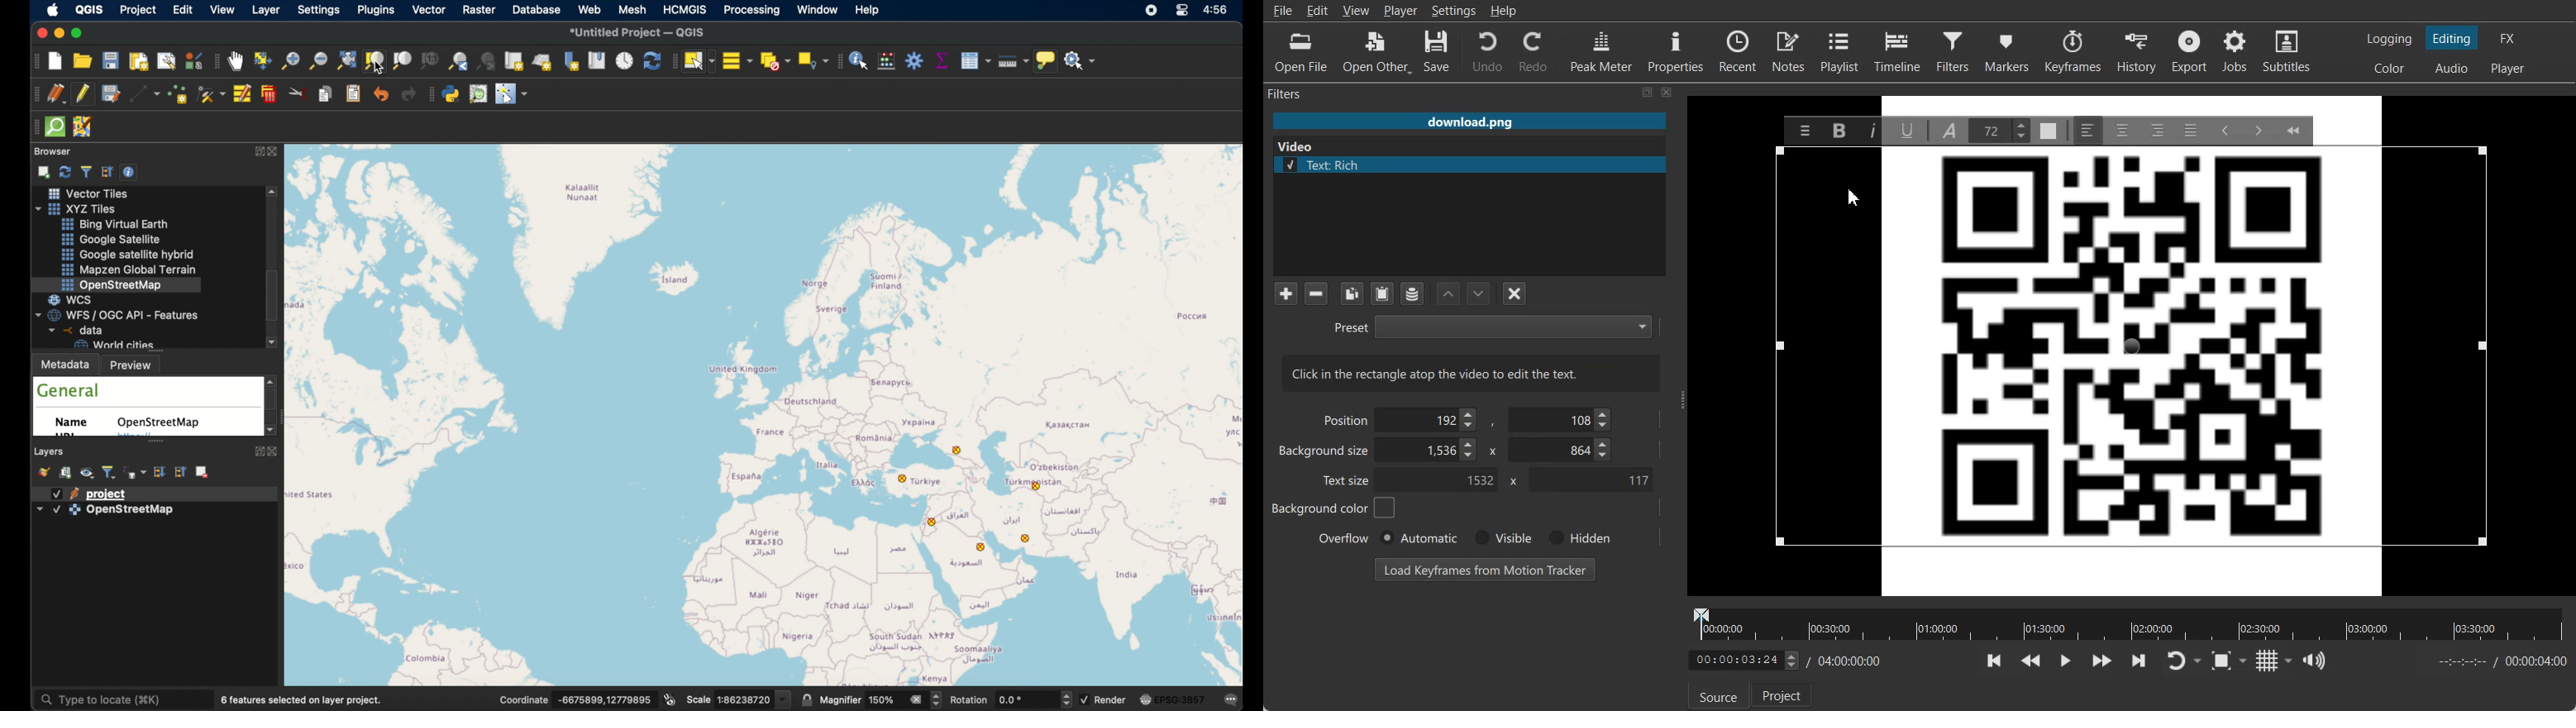 Image resolution: width=2576 pixels, height=728 pixels. What do you see at coordinates (274, 192) in the screenshot?
I see `scroll up arrow` at bounding box center [274, 192].